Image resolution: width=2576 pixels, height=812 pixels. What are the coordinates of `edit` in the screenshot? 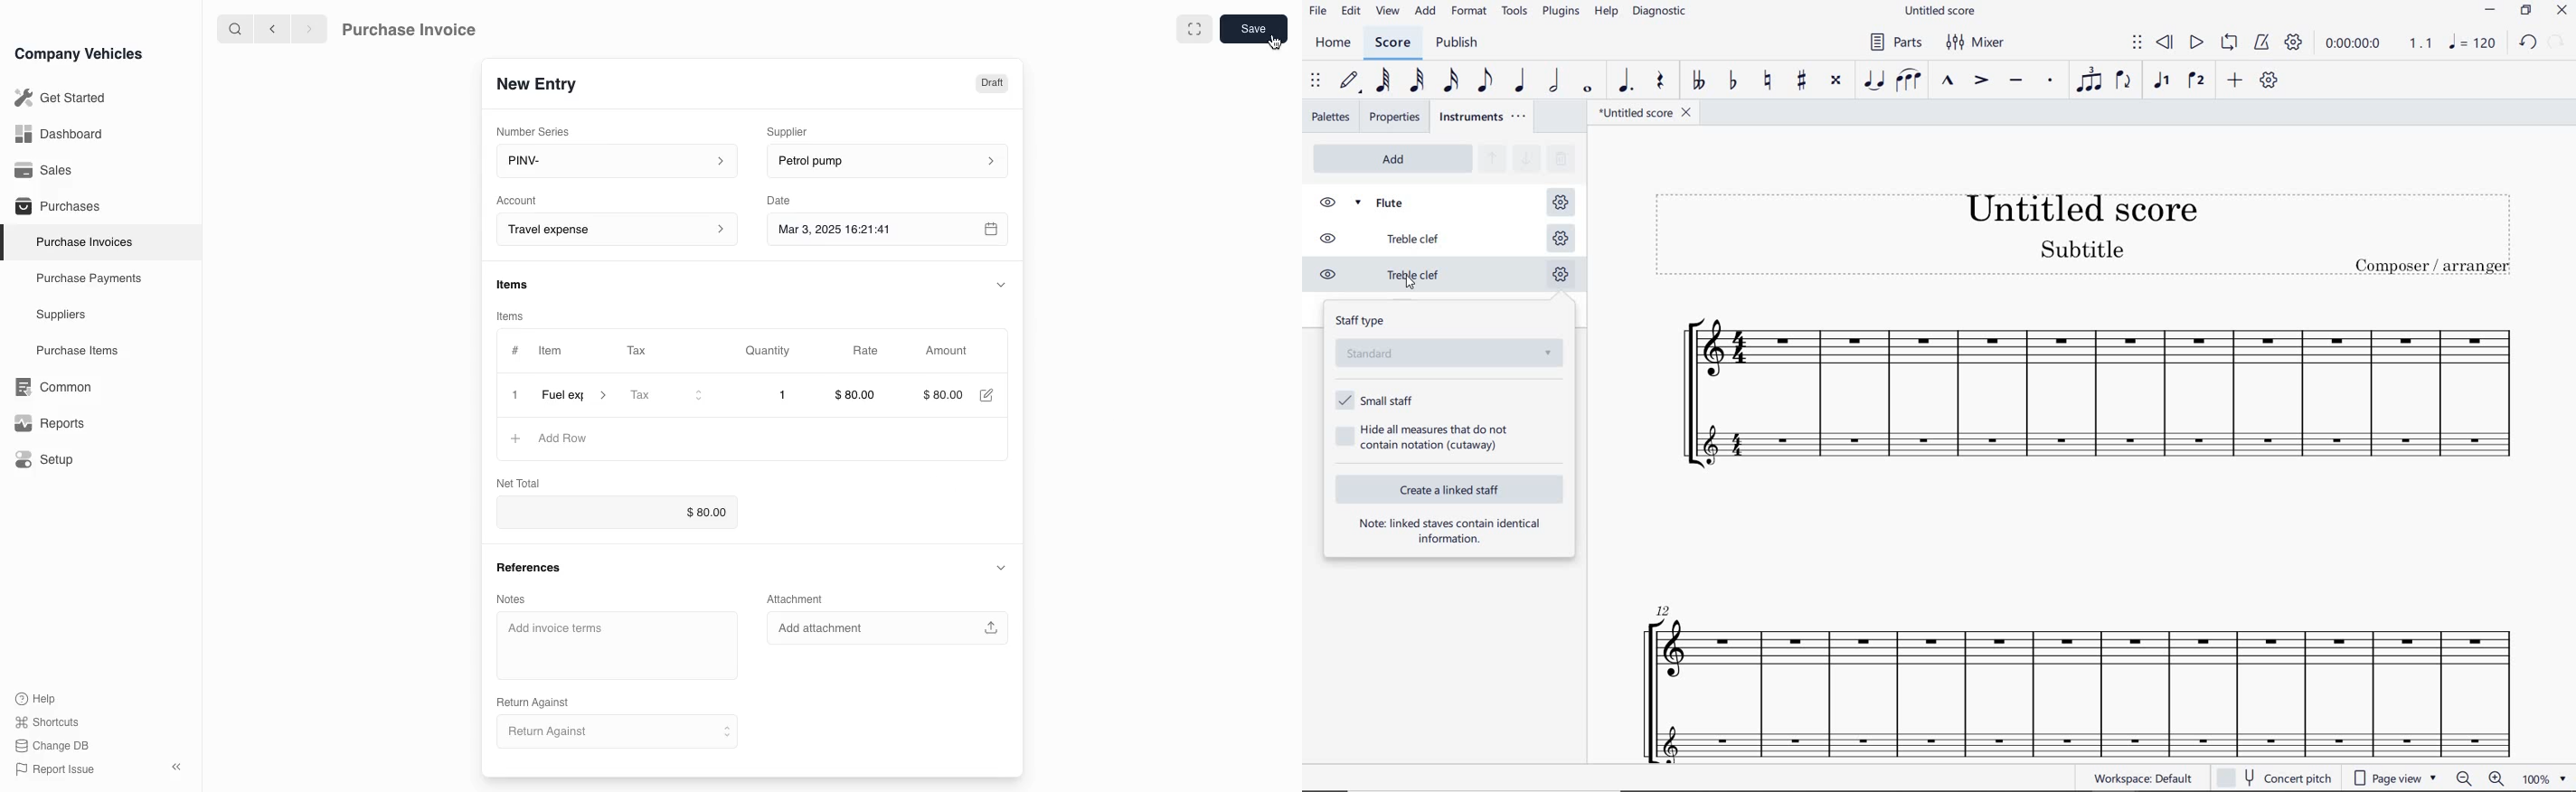 It's located at (988, 396).